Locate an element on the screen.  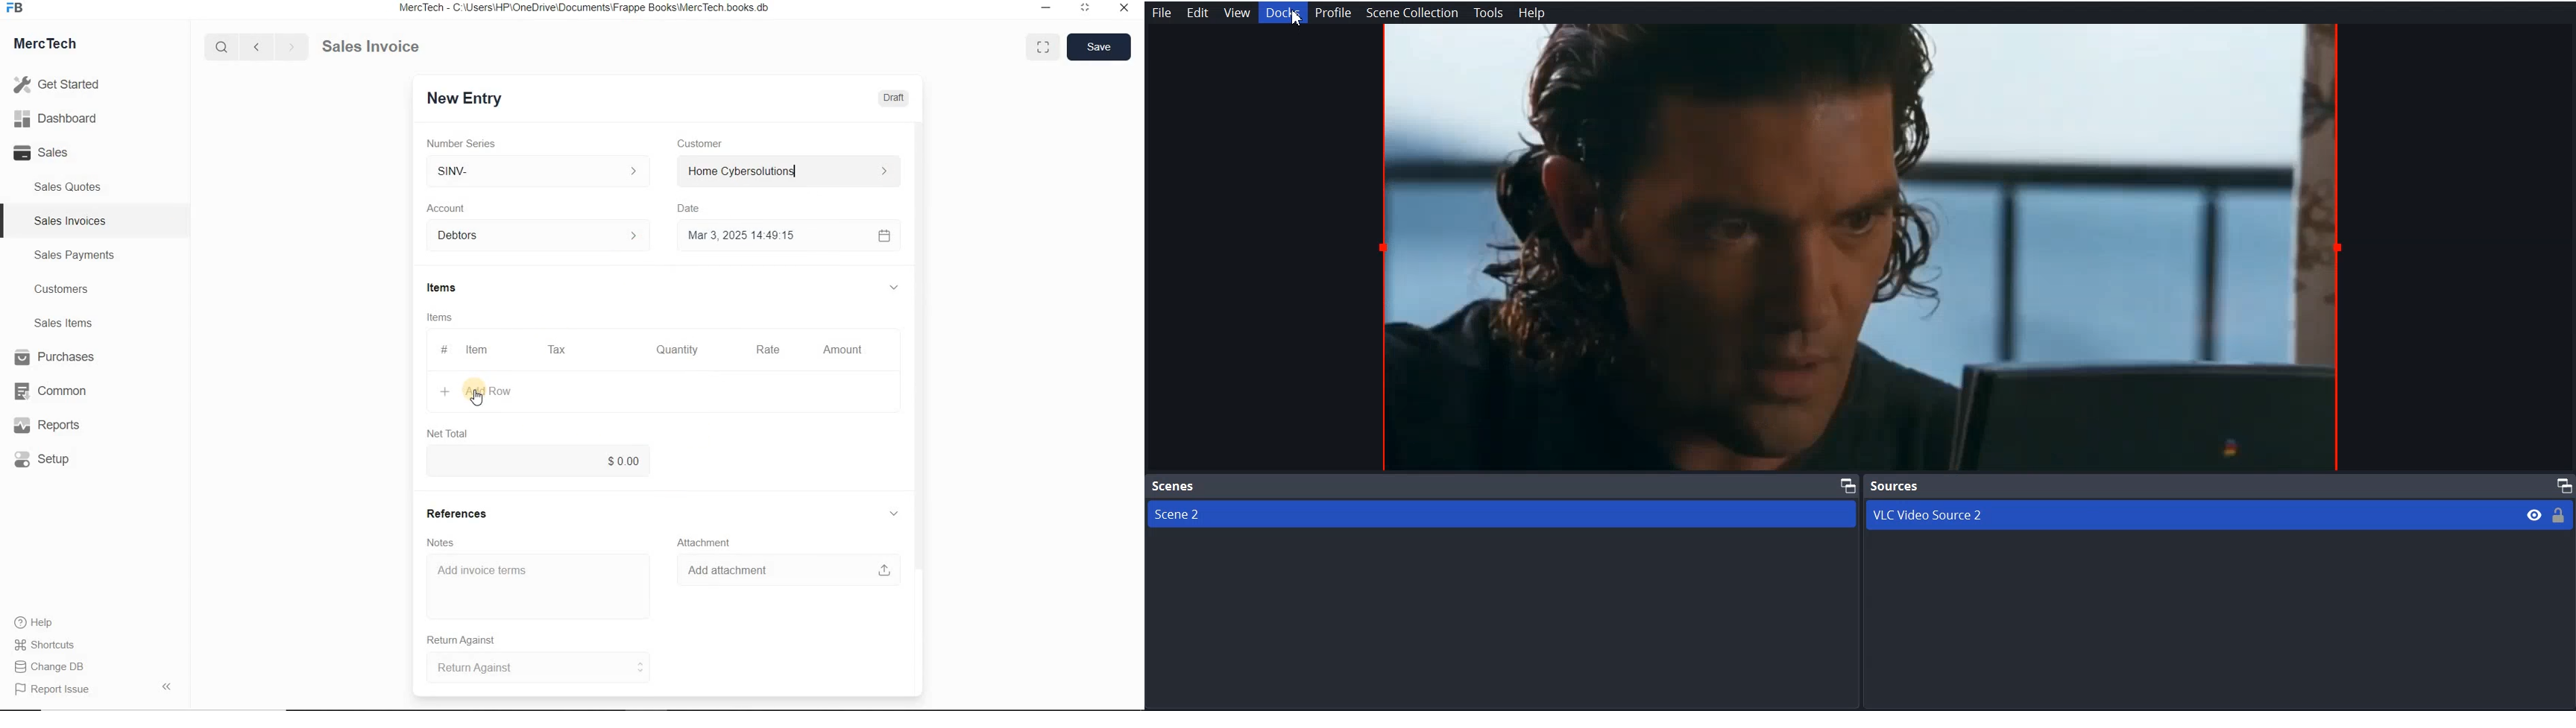
Customer is located at coordinates (709, 144).